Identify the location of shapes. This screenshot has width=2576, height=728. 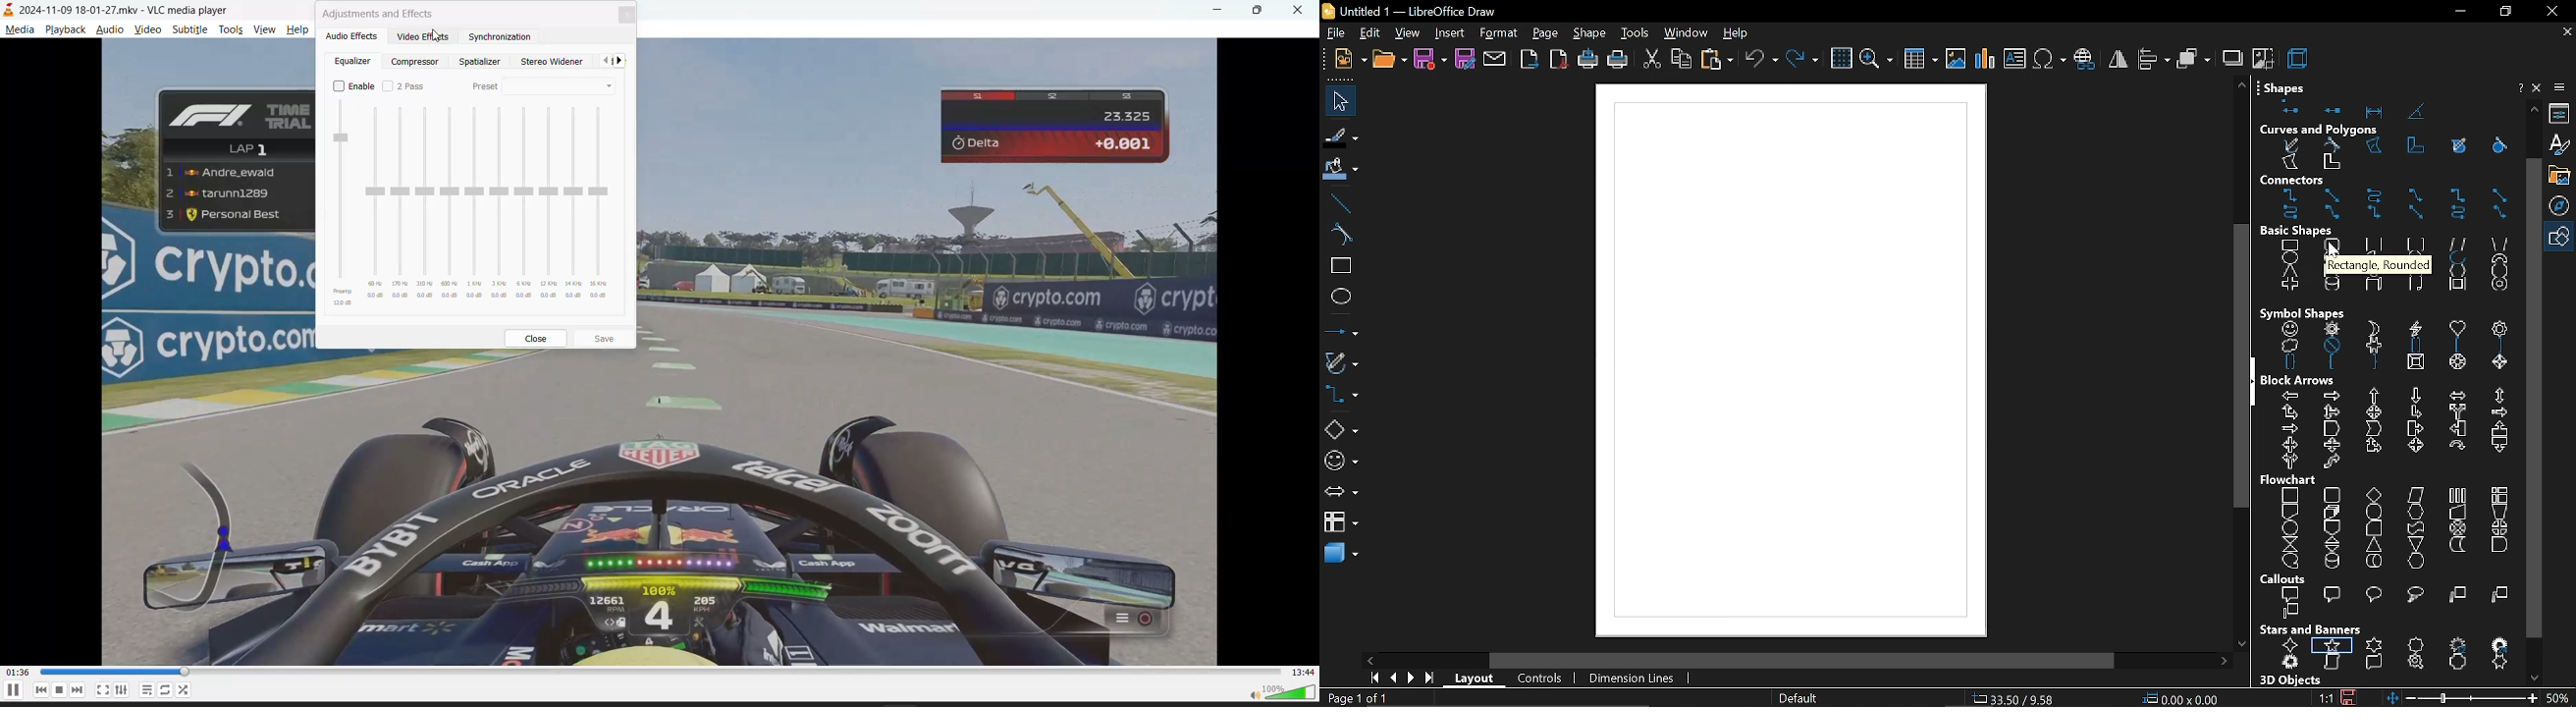
(2288, 84).